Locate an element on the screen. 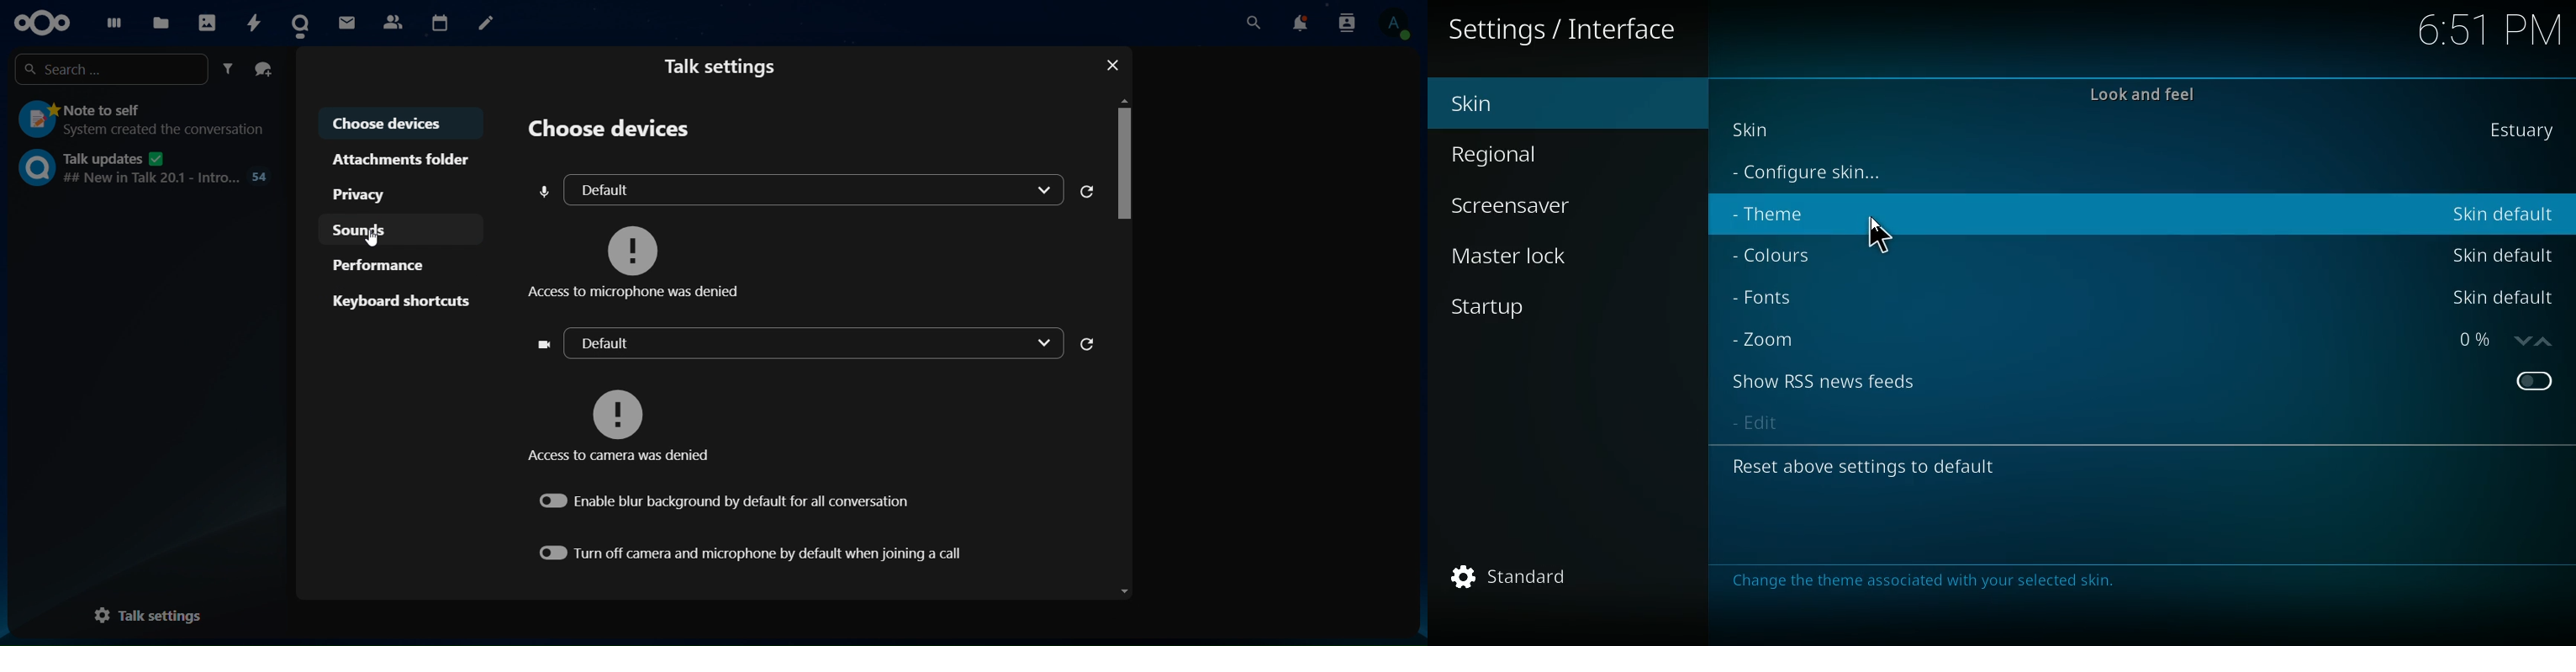 The width and height of the screenshot is (2576, 672). message is located at coordinates (1922, 580).